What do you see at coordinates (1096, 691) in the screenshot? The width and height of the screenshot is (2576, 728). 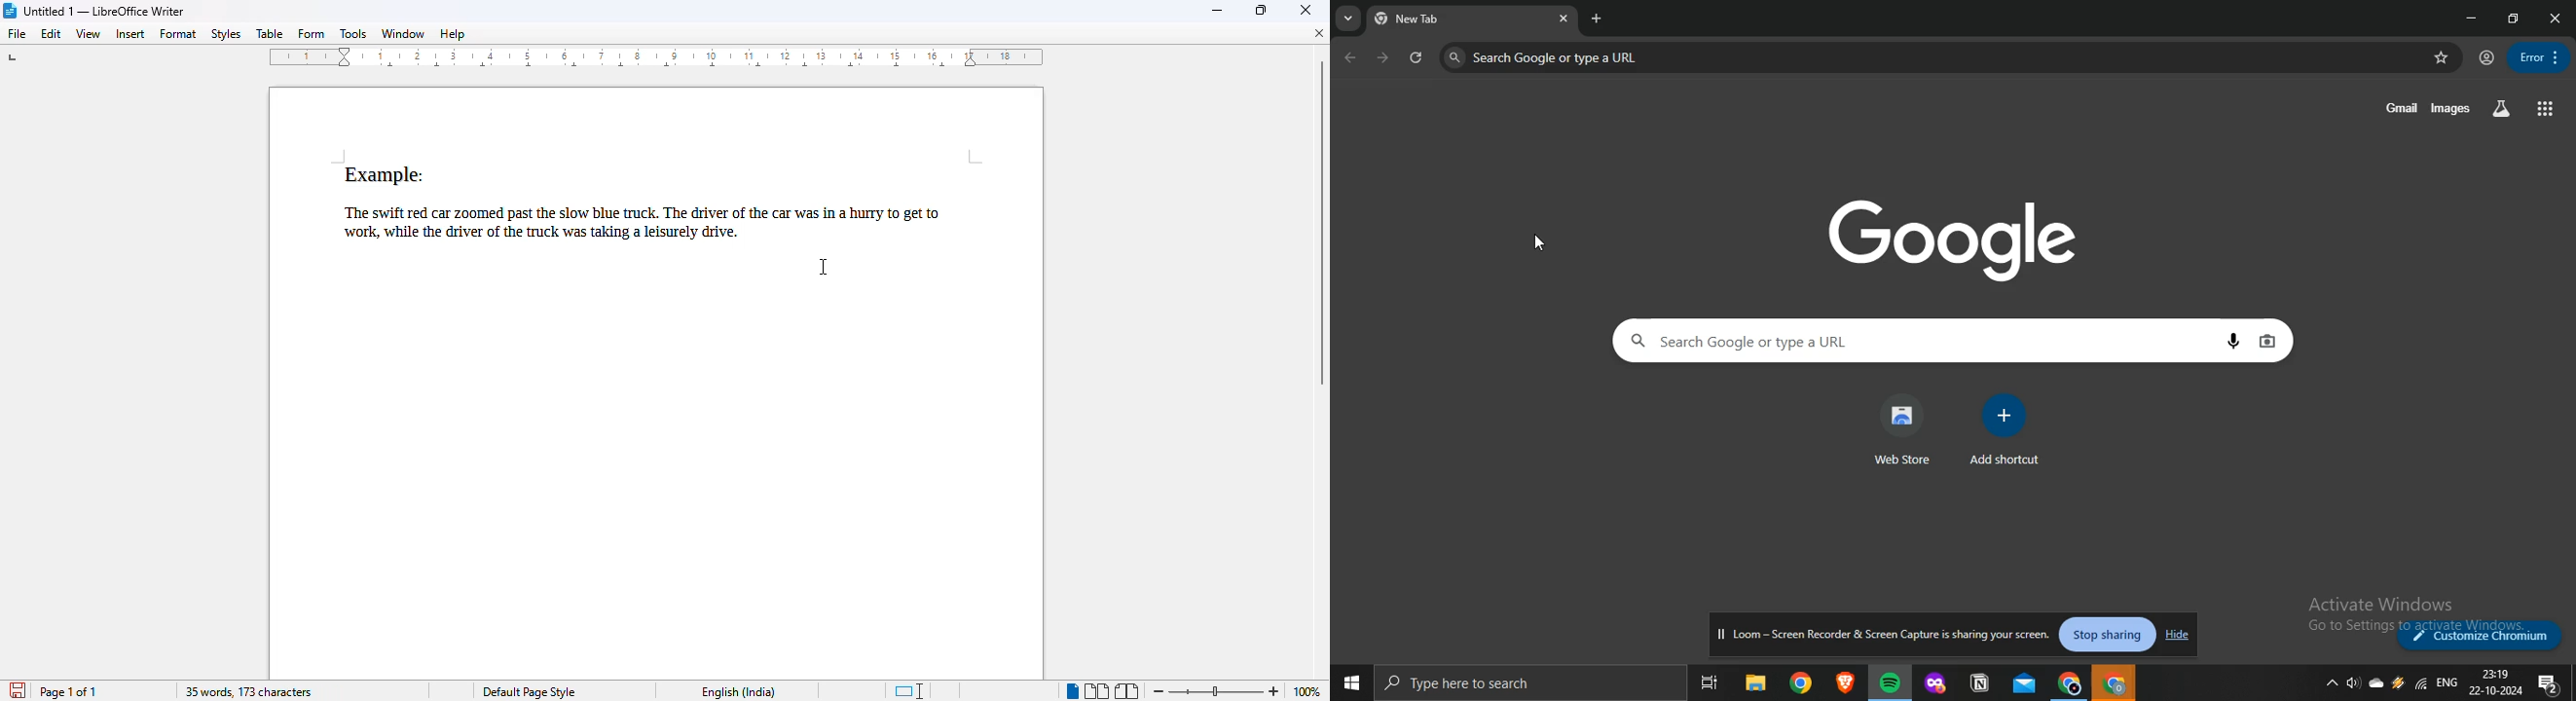 I see `multi-page view` at bounding box center [1096, 691].